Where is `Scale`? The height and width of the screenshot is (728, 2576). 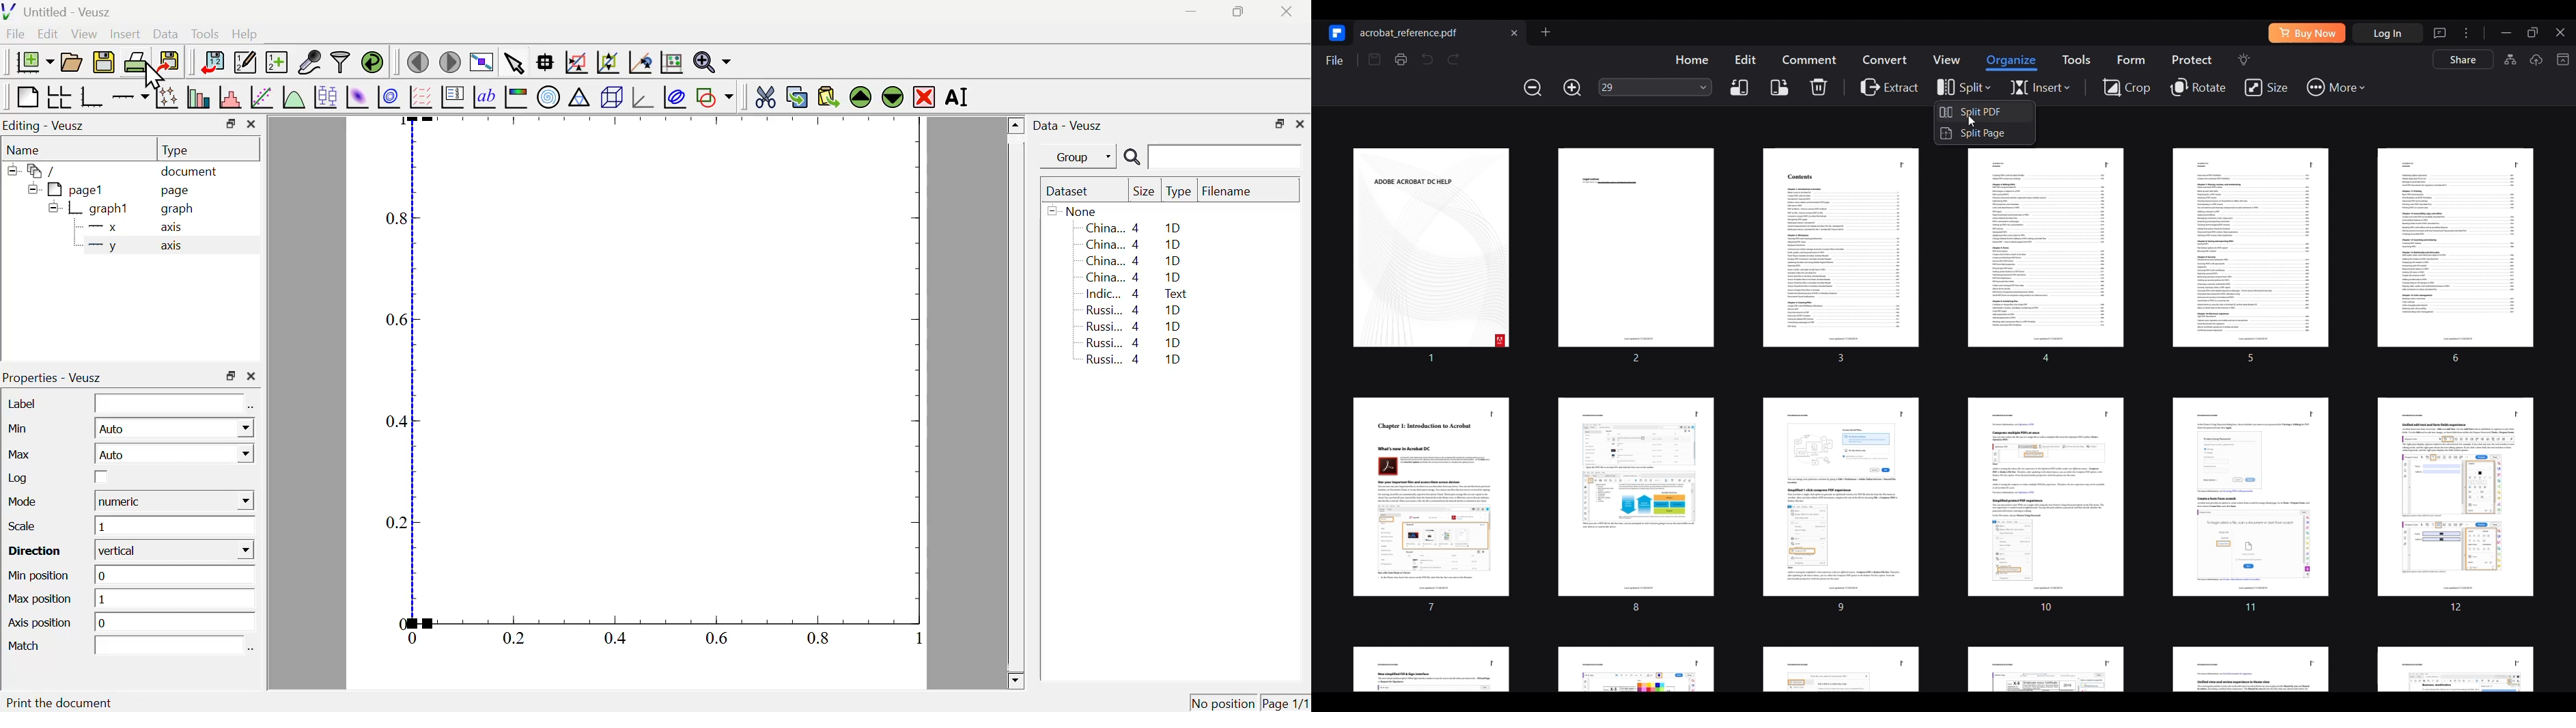
Scale is located at coordinates (21, 526).